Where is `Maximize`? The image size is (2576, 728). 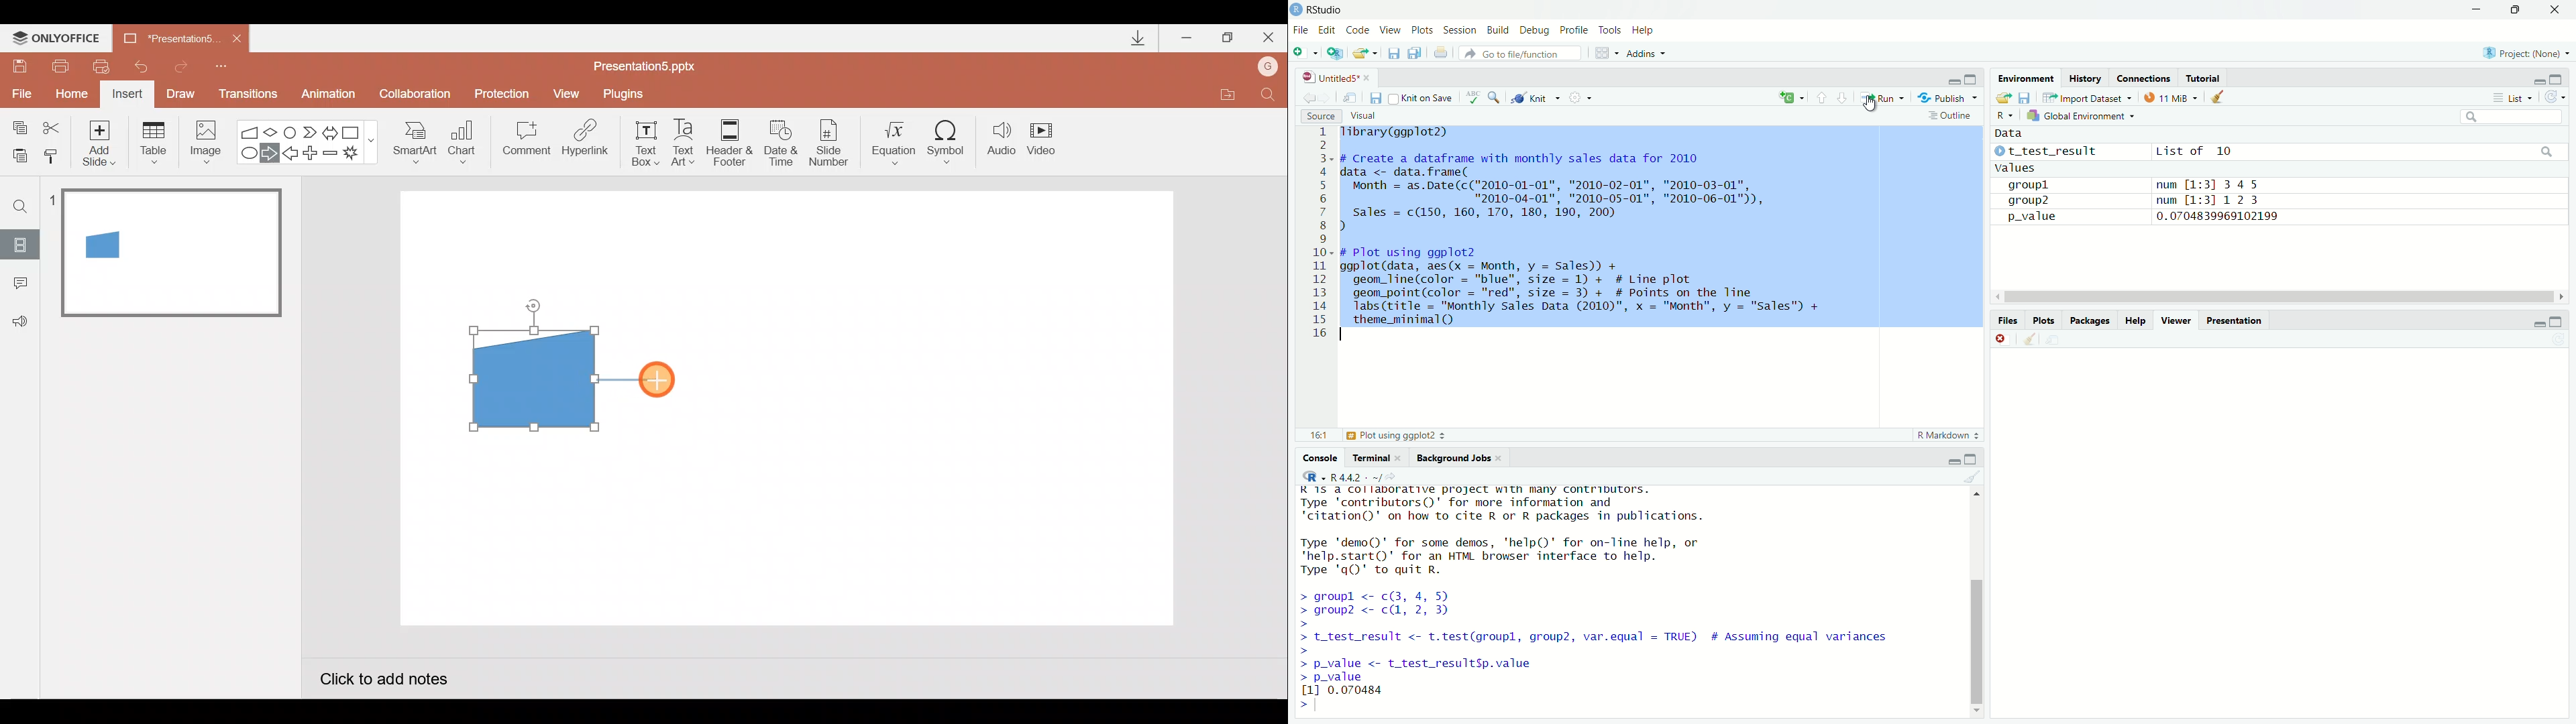
Maximize is located at coordinates (1228, 38).